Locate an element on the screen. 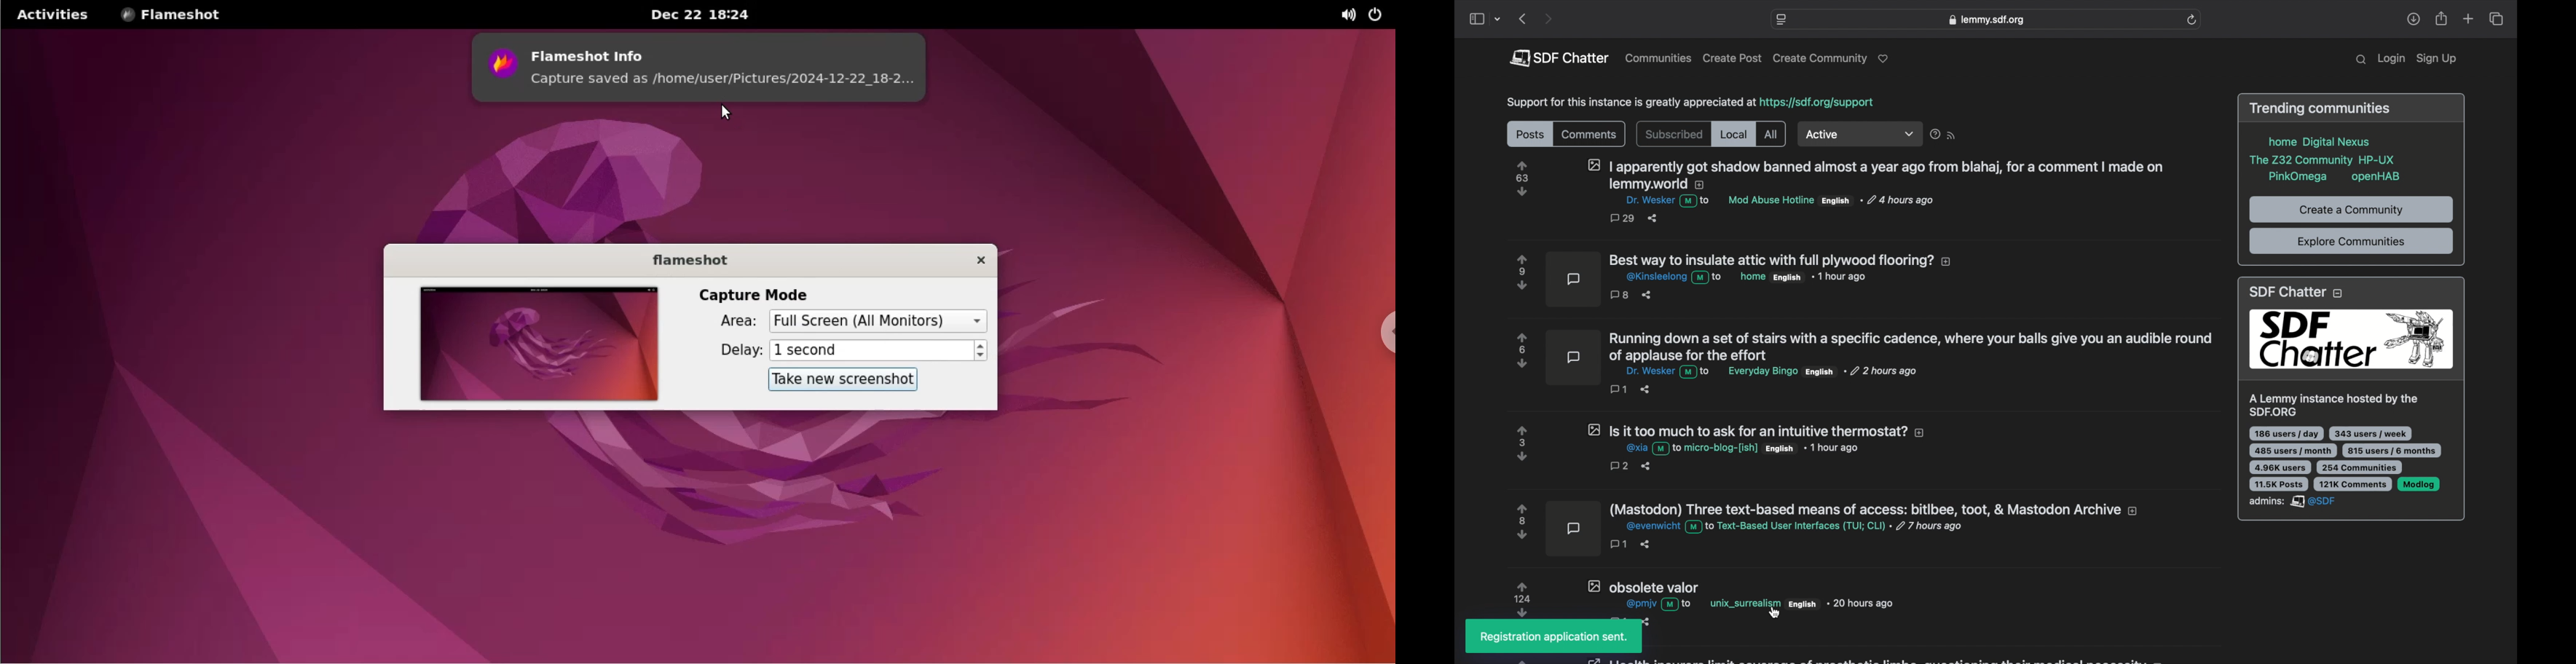 The width and height of the screenshot is (2576, 672). web address is located at coordinates (1986, 20).